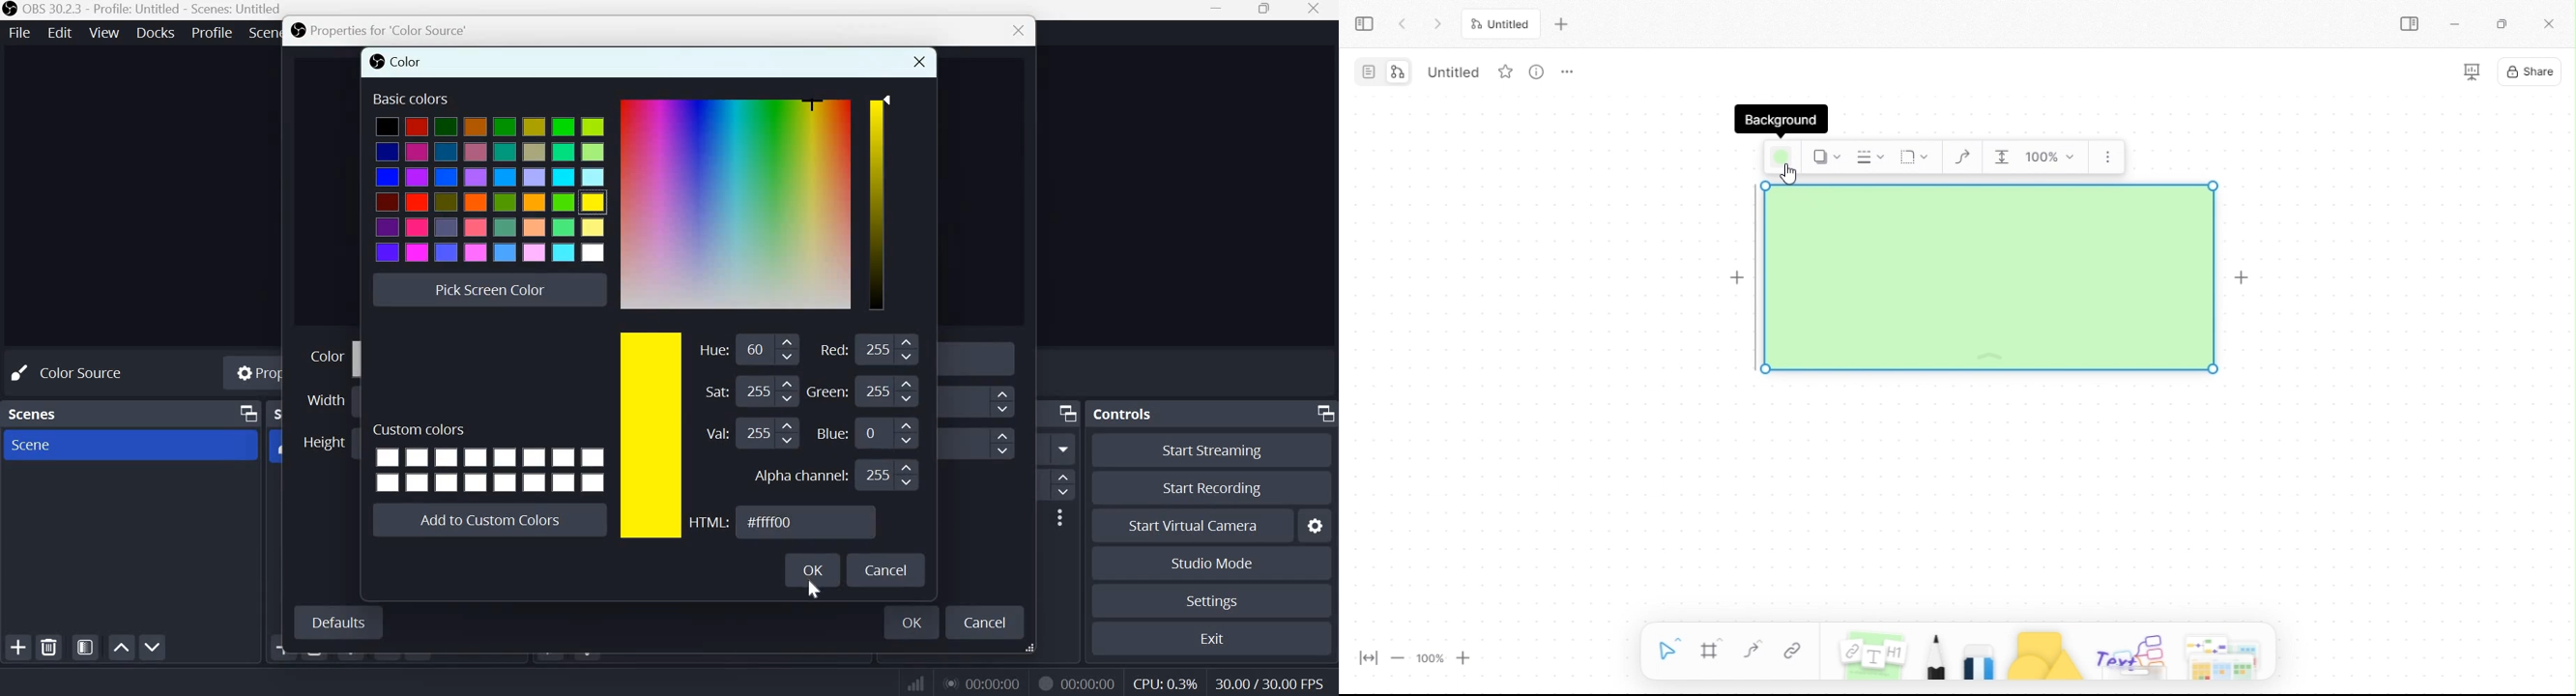 This screenshot has width=2576, height=700. Describe the element at coordinates (2044, 653) in the screenshot. I see `shapes` at that location.